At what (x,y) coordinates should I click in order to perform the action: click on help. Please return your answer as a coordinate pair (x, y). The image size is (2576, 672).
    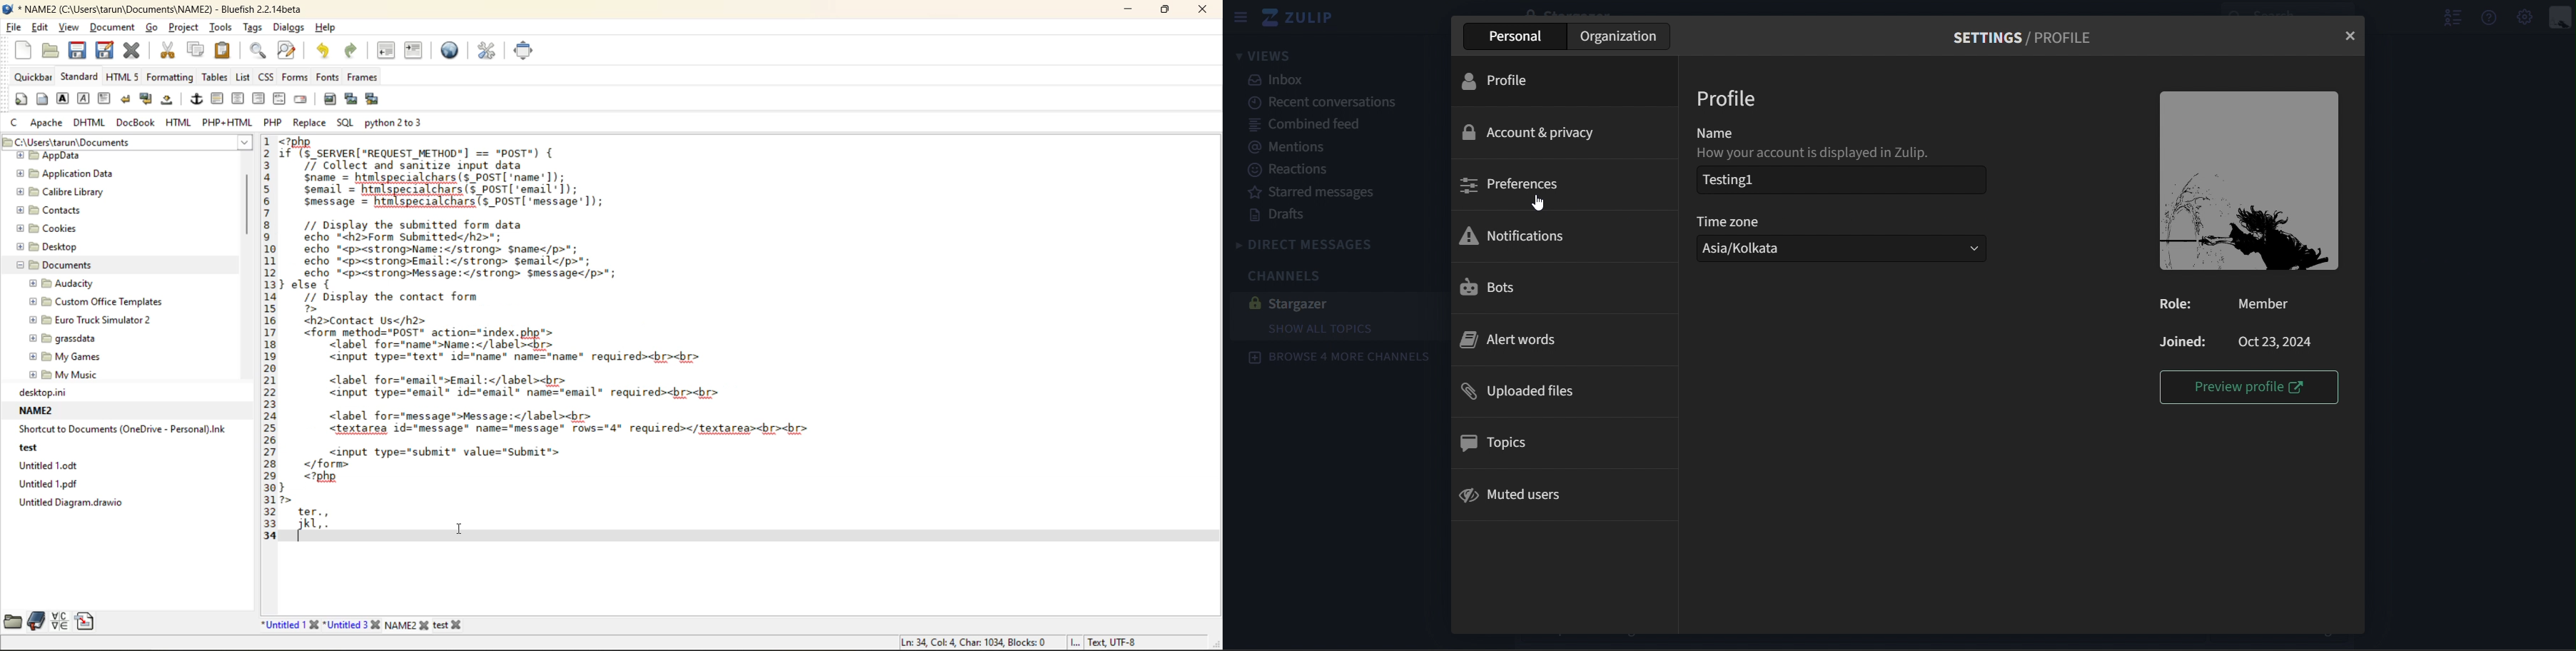
    Looking at the image, I should click on (324, 29).